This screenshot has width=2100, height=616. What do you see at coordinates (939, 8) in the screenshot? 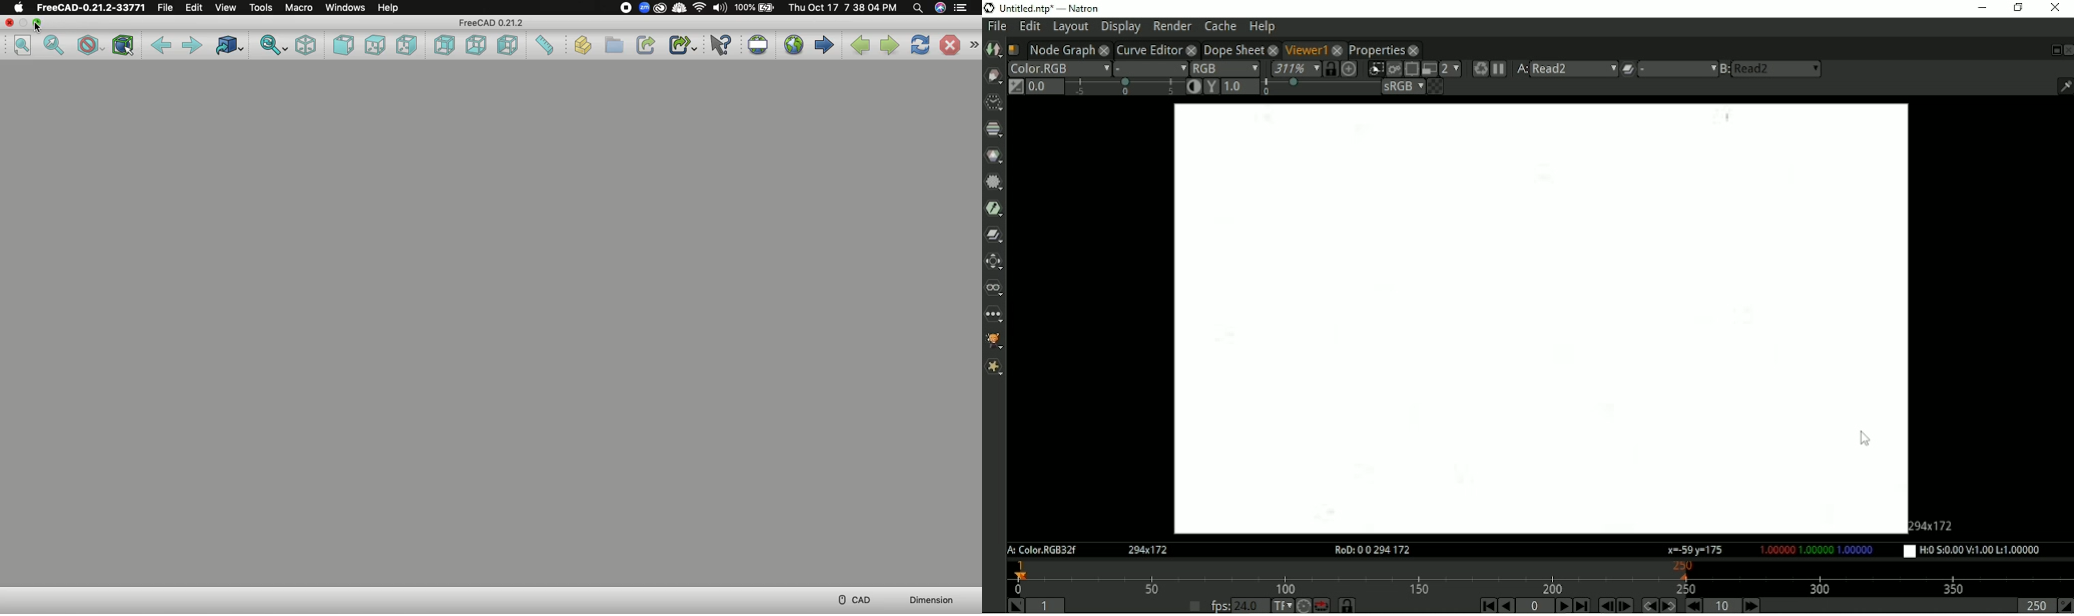
I see `Voice control` at bounding box center [939, 8].